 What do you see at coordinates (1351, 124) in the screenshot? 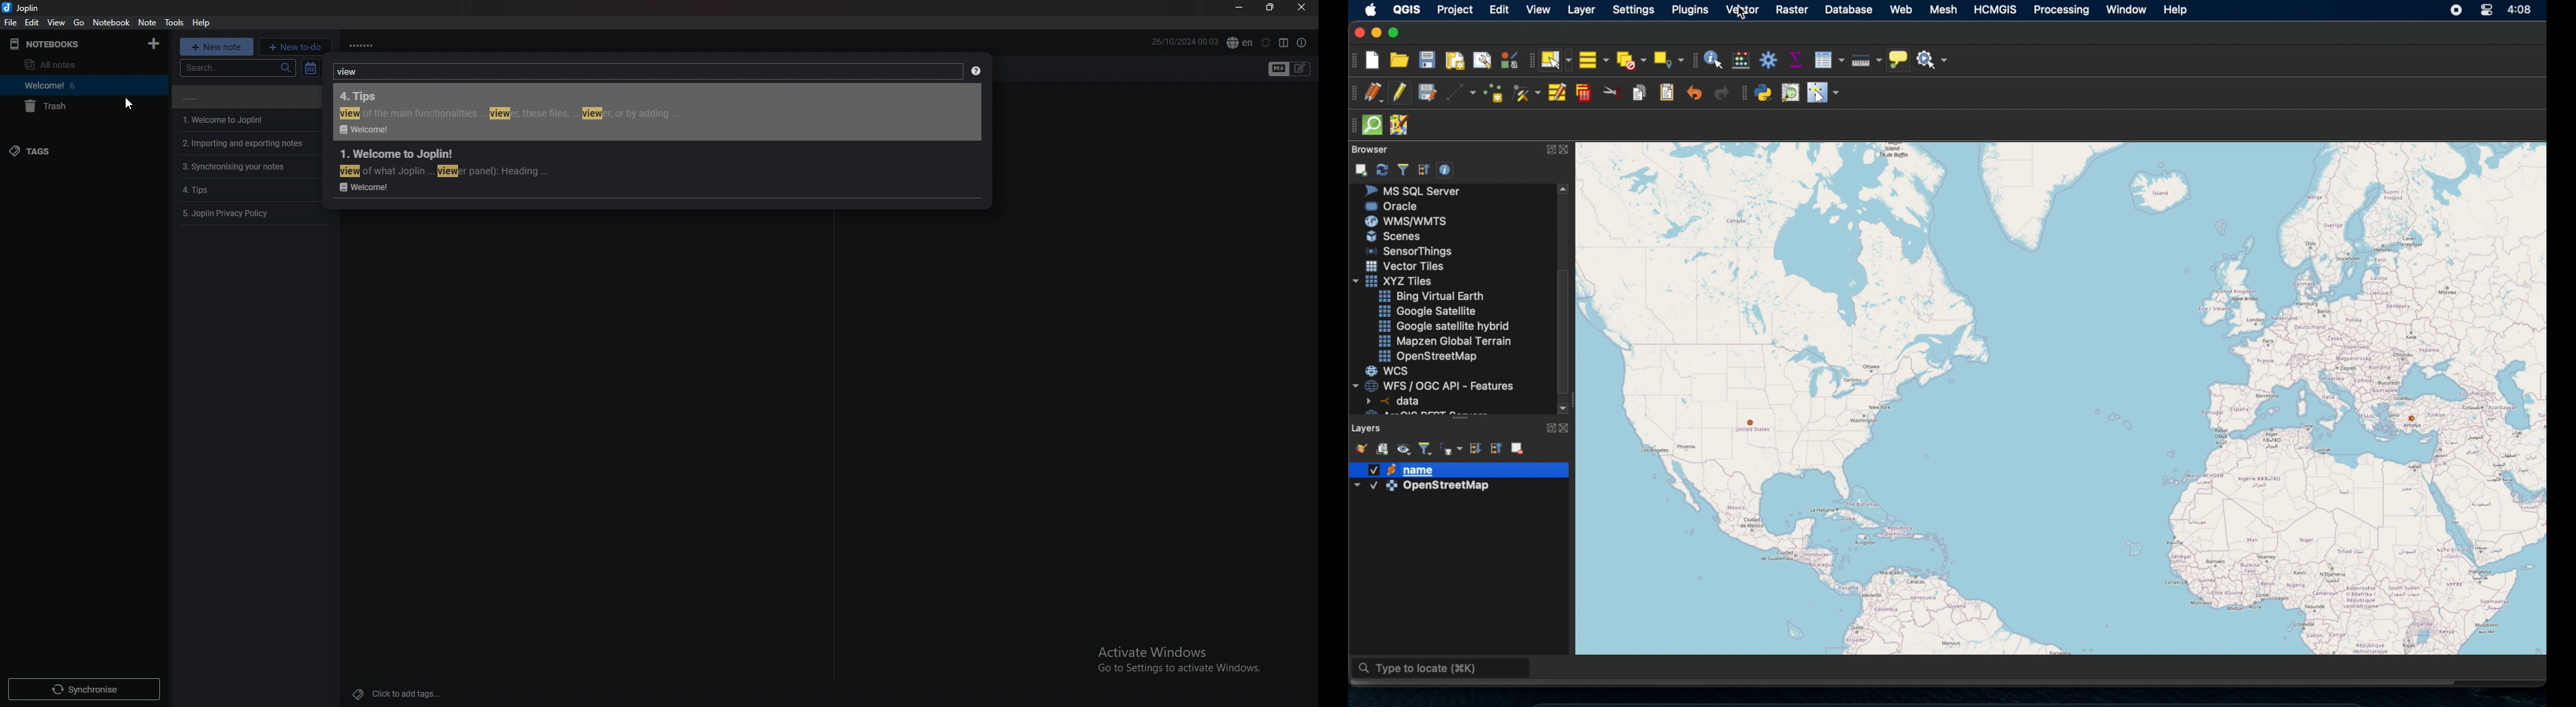
I see `drag handles` at bounding box center [1351, 124].